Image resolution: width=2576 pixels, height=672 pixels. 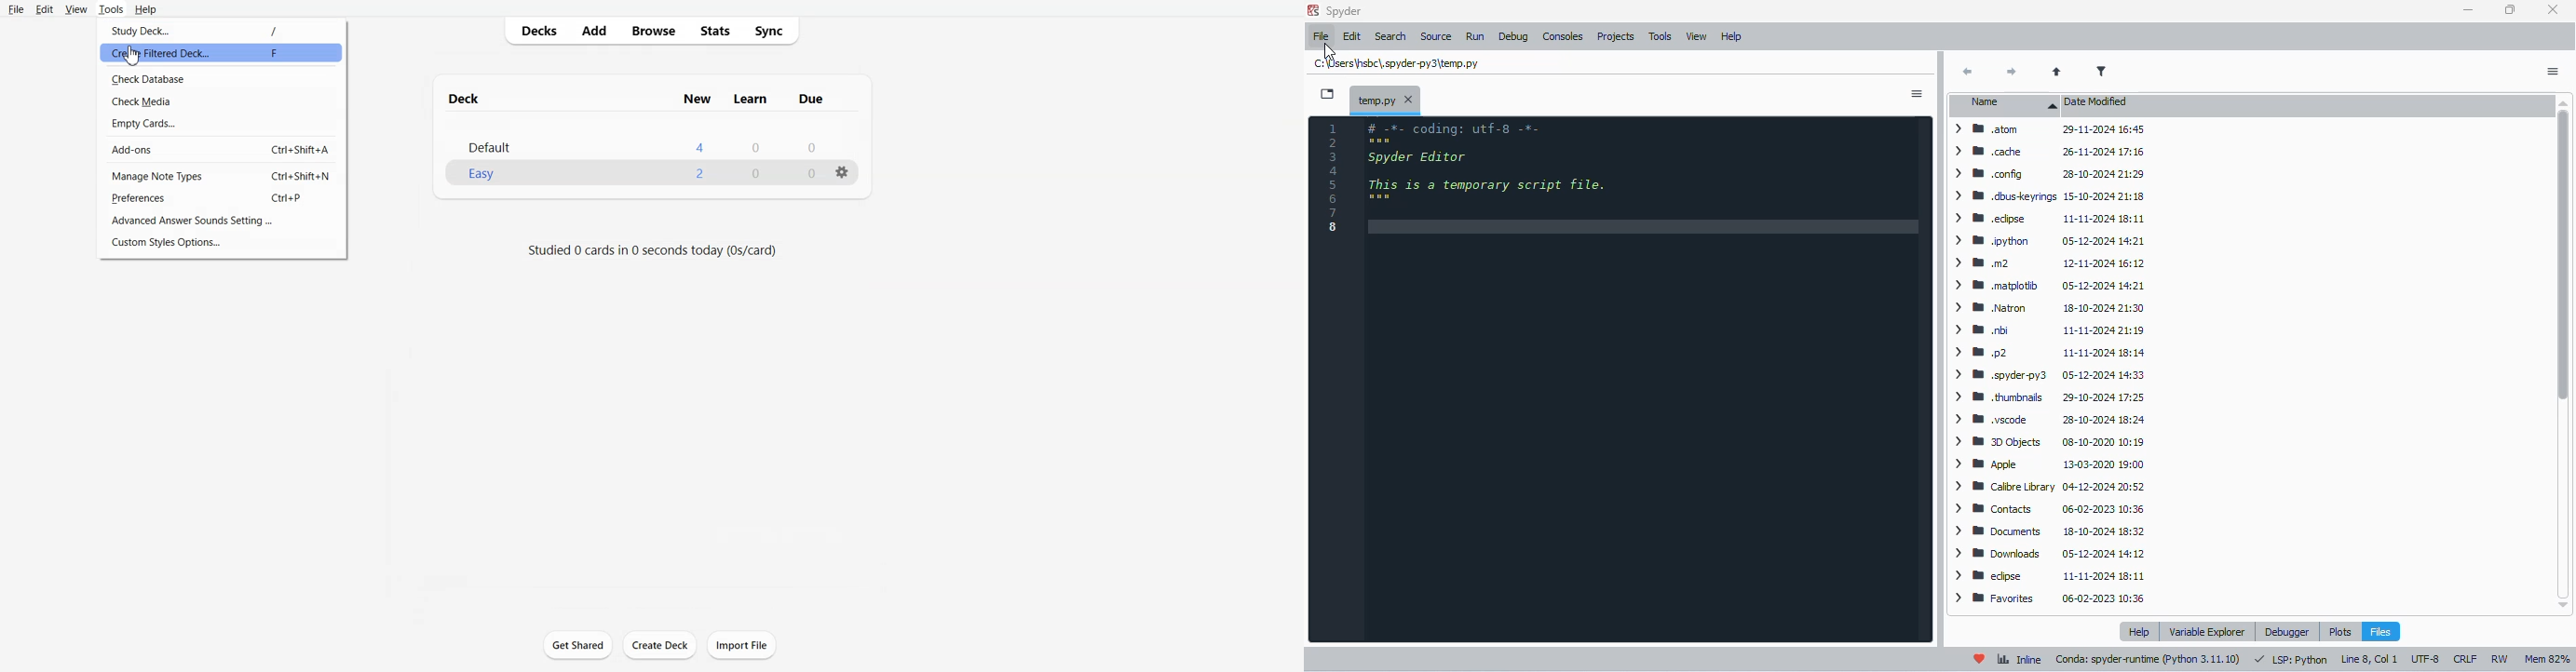 What do you see at coordinates (1697, 36) in the screenshot?
I see `view` at bounding box center [1697, 36].